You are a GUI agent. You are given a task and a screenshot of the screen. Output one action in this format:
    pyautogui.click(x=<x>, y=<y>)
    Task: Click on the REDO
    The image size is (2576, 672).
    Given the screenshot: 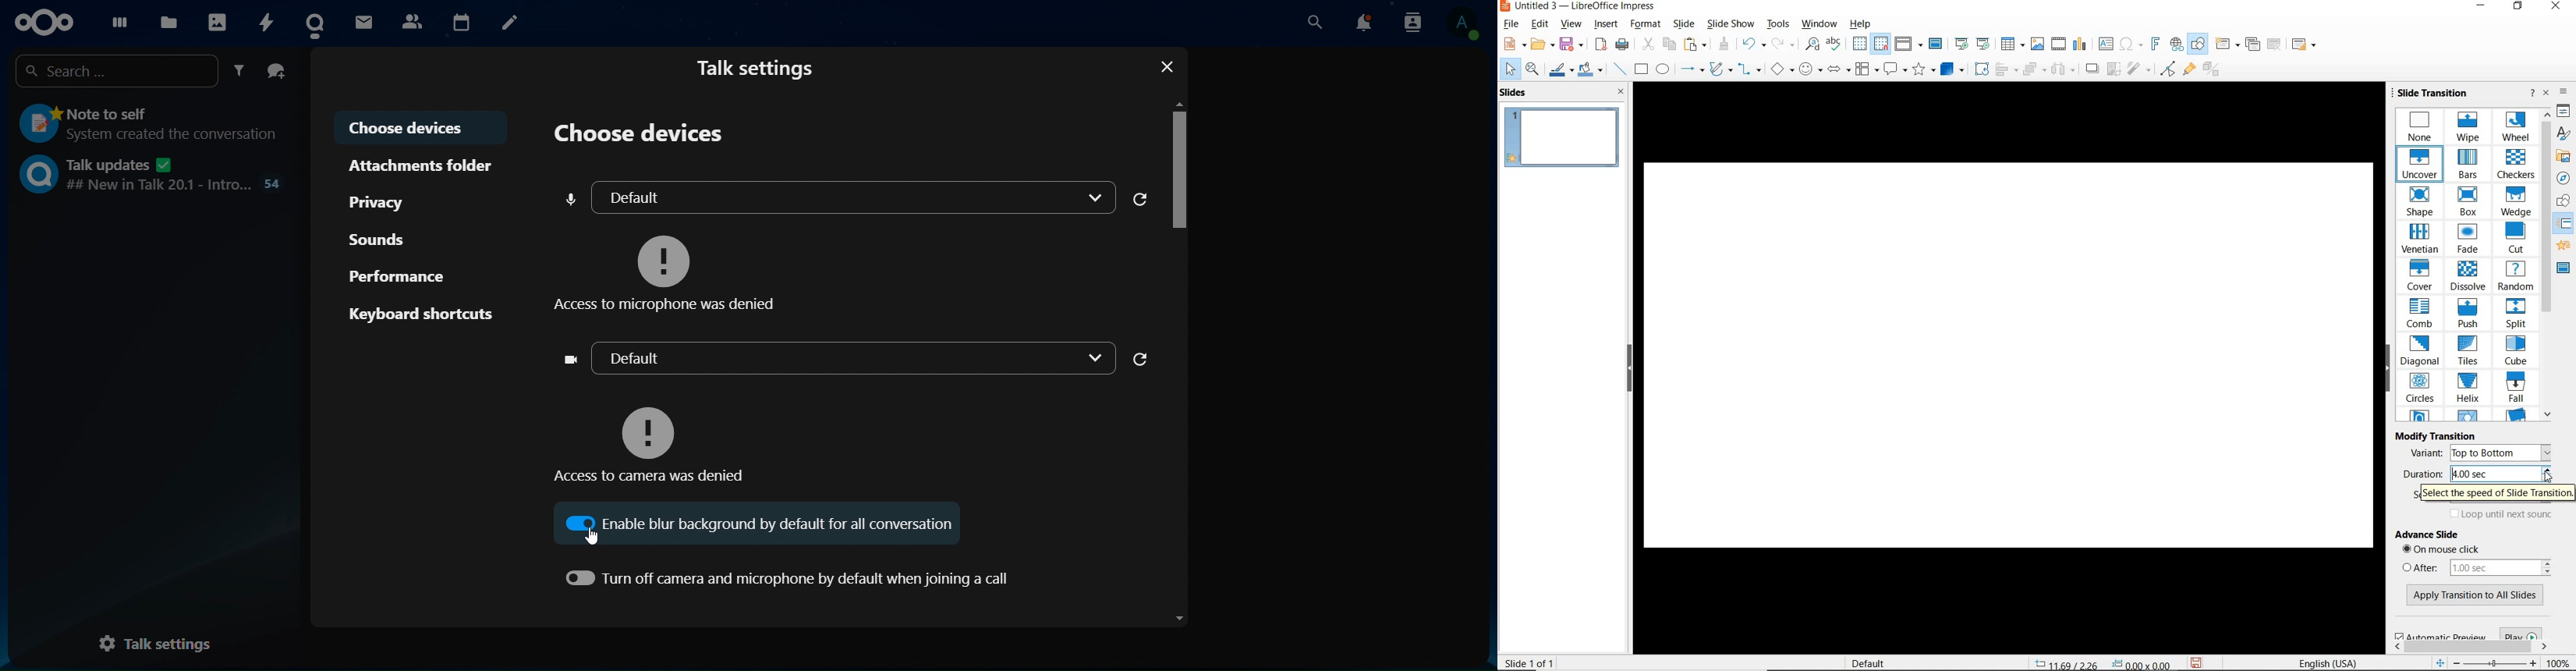 What is the action you would take?
    pyautogui.click(x=1784, y=44)
    